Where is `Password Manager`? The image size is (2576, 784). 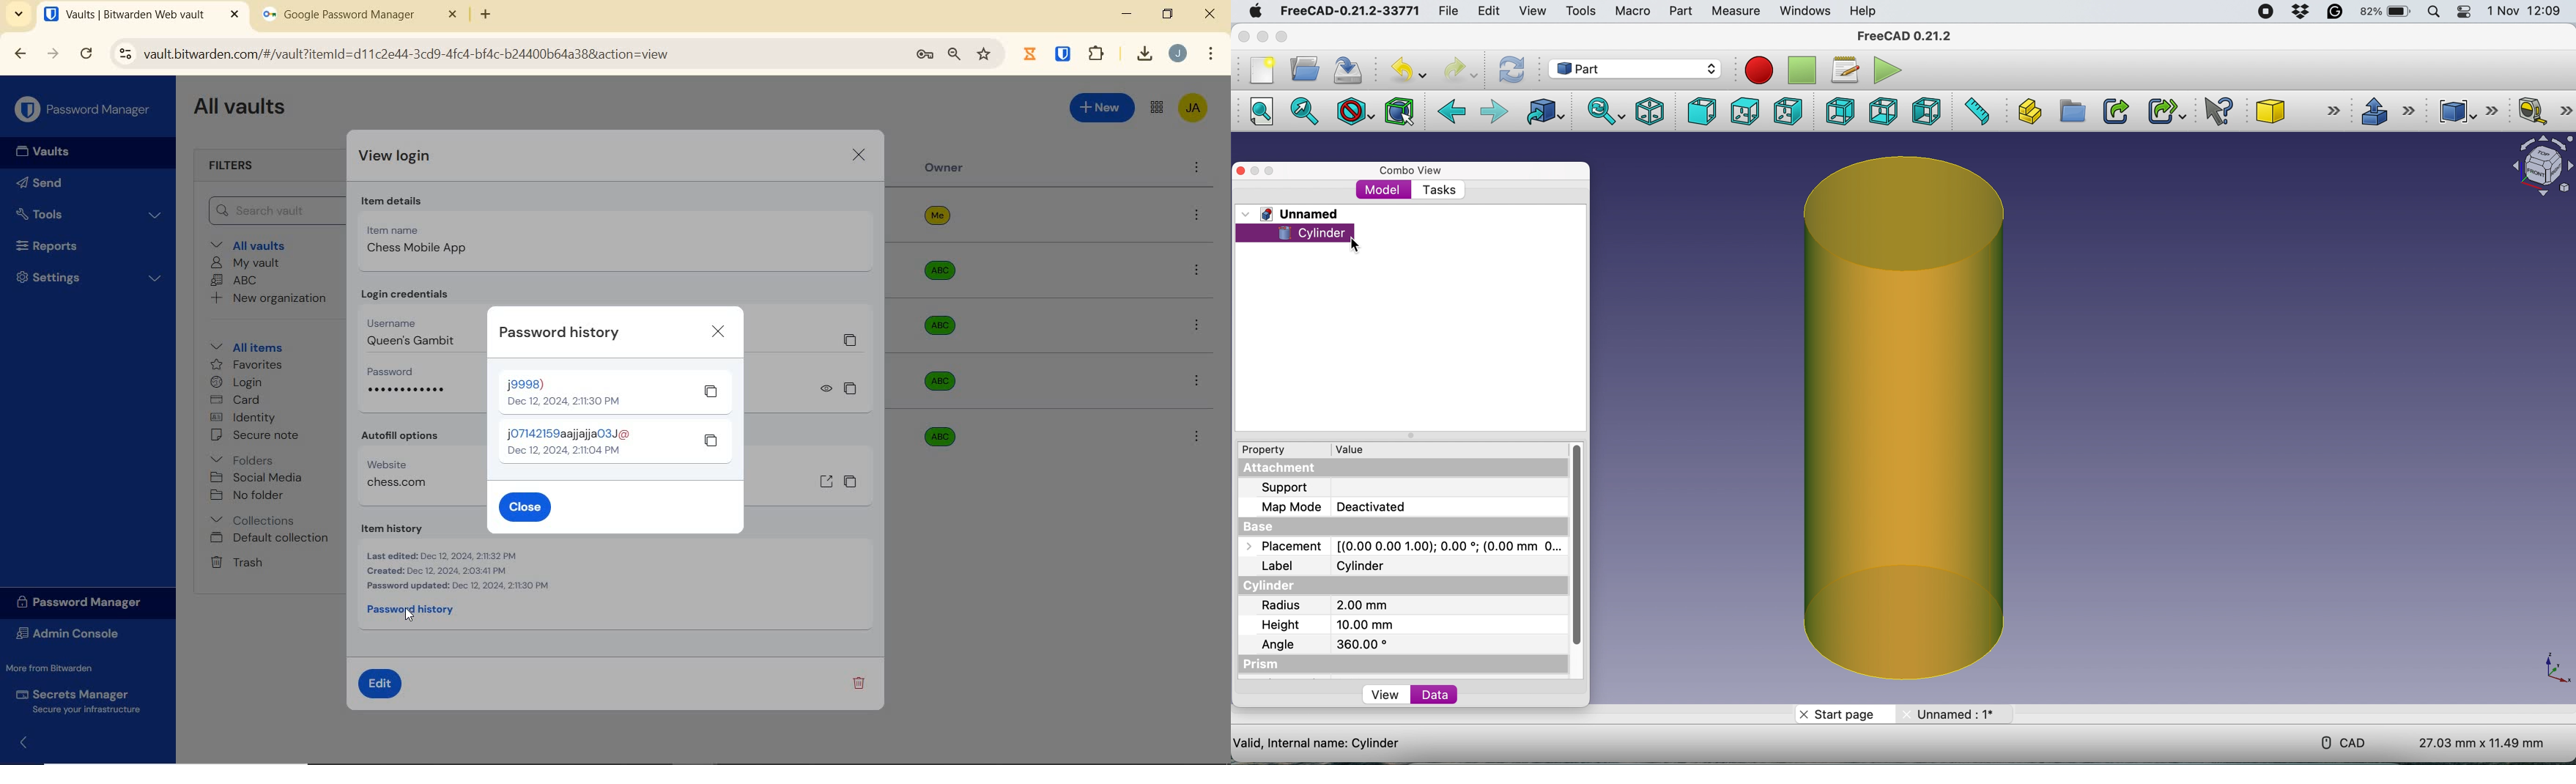 Password Manager is located at coordinates (86, 110).